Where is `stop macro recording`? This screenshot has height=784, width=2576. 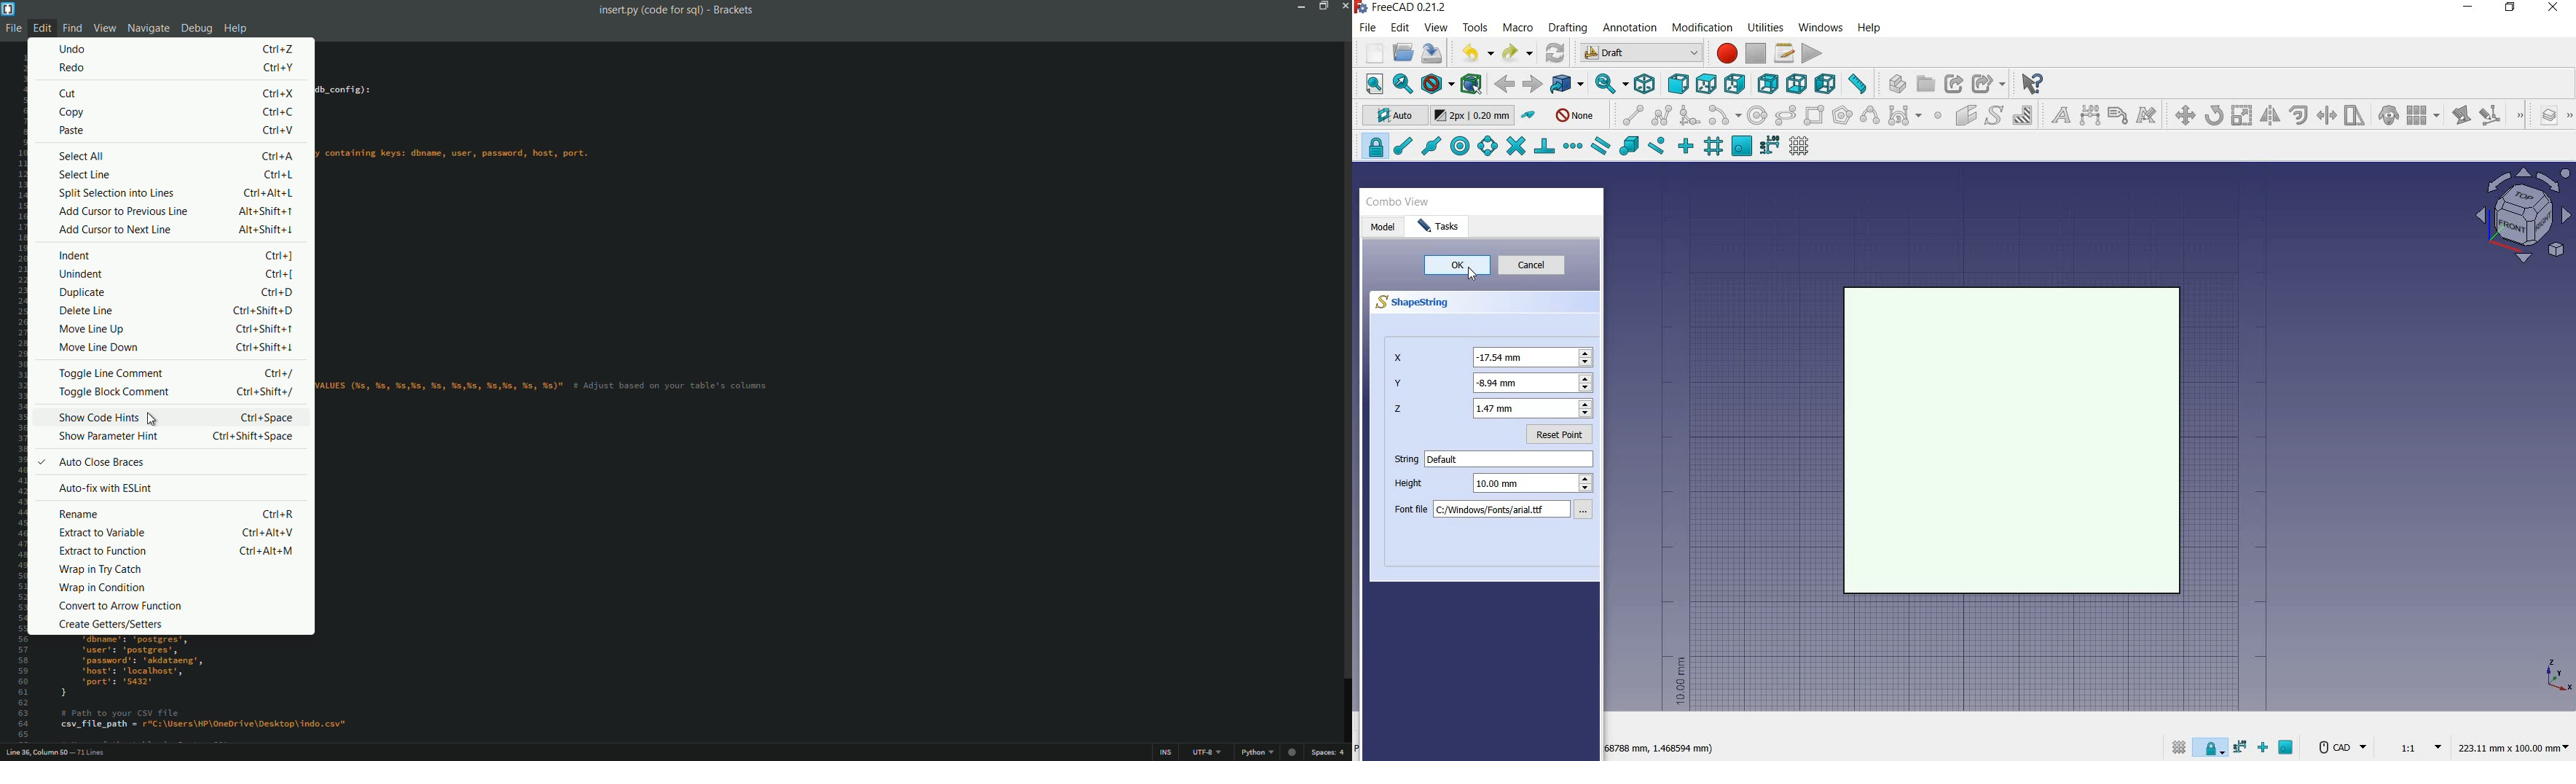
stop macro recording is located at coordinates (1756, 53).